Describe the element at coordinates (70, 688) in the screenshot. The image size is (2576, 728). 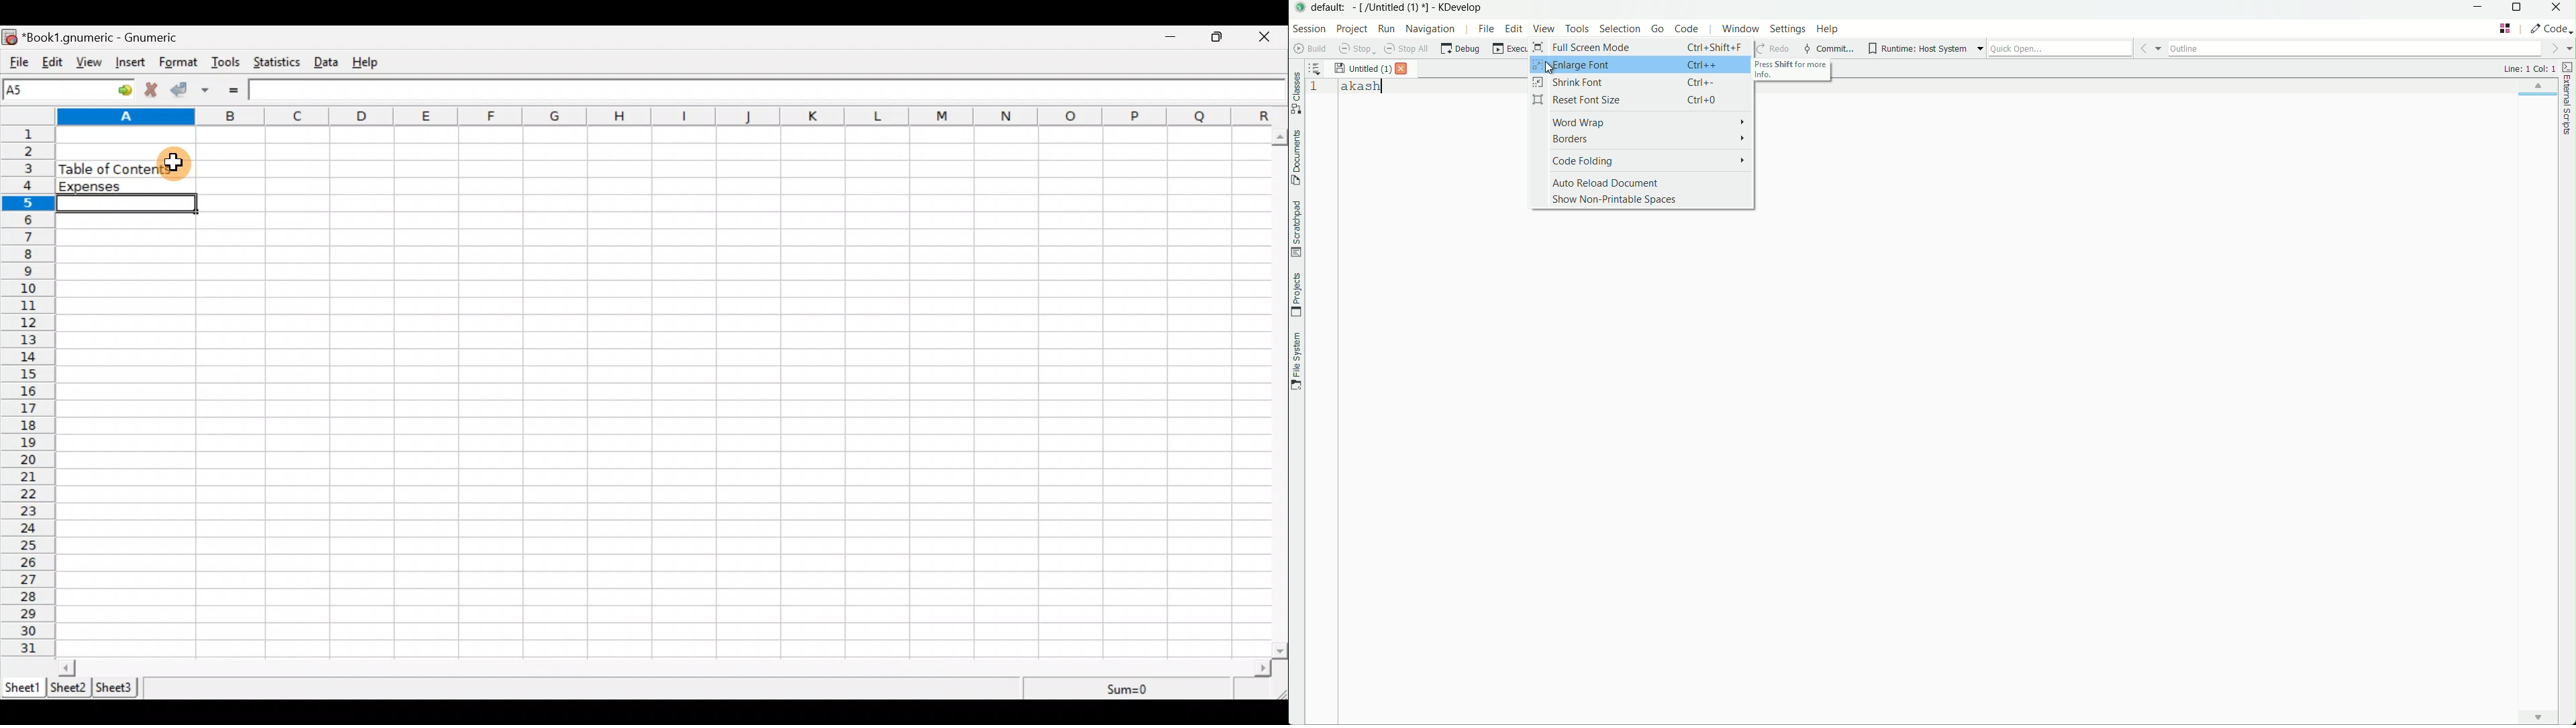
I see `Sheet 2` at that location.